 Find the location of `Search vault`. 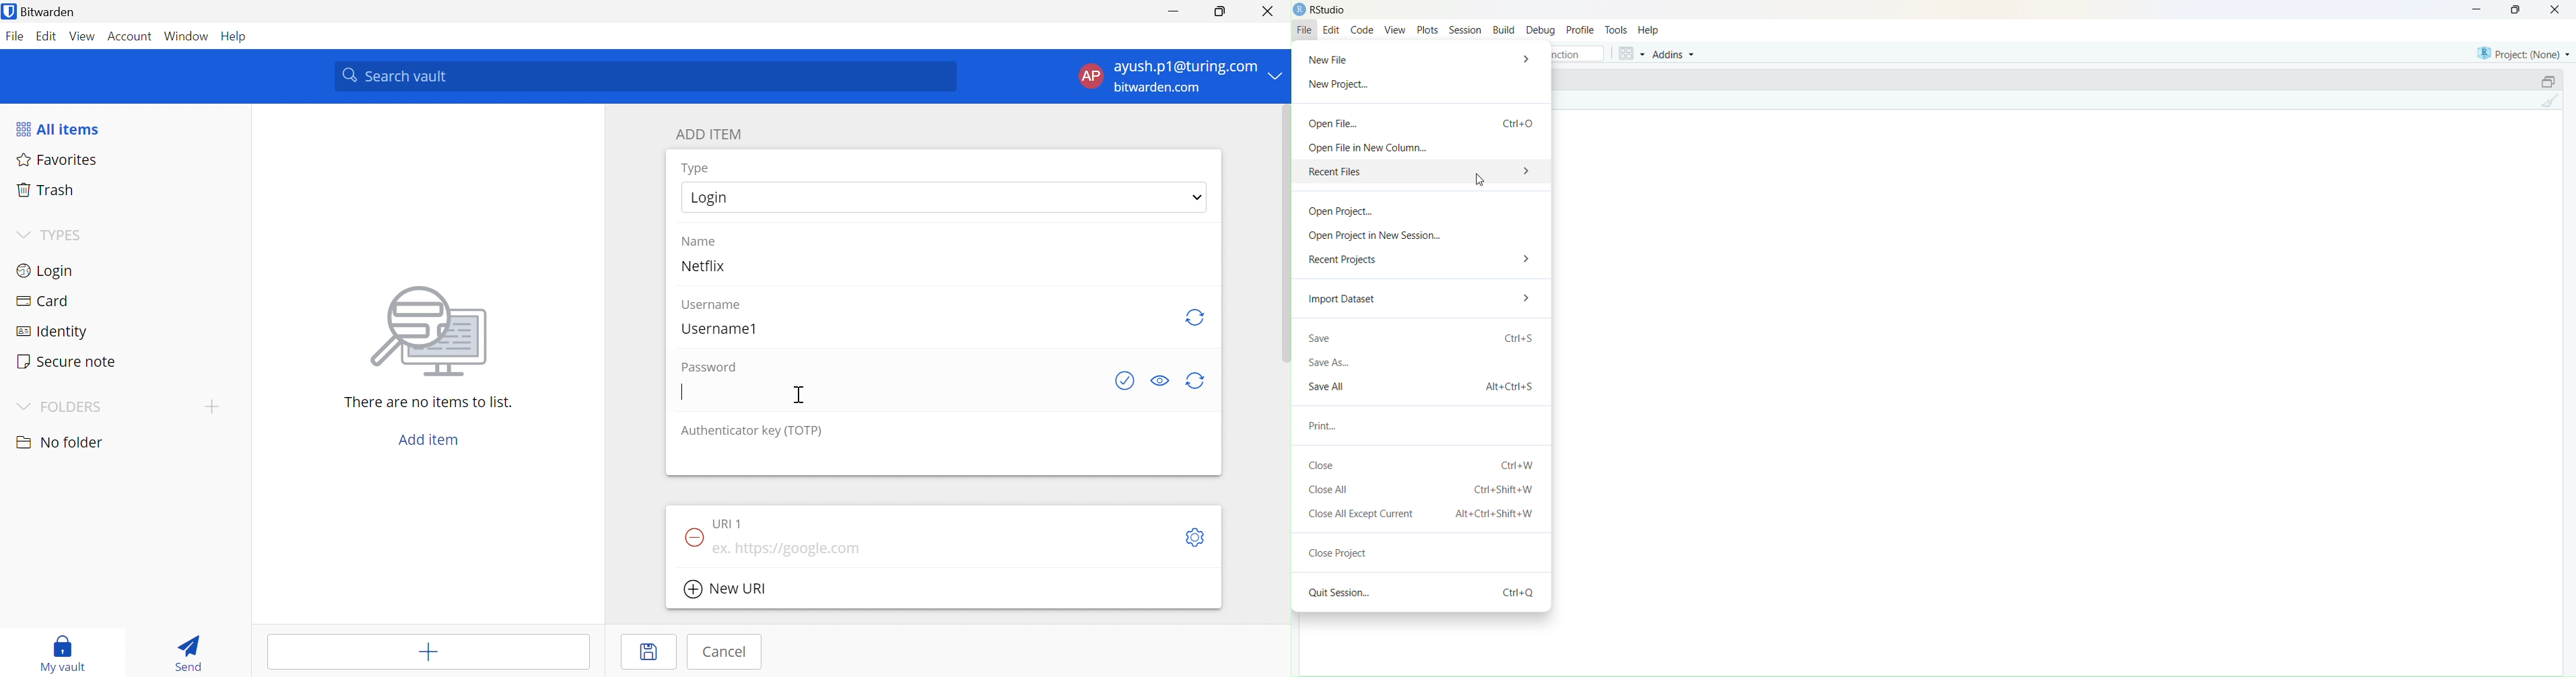

Search vault is located at coordinates (644, 75).